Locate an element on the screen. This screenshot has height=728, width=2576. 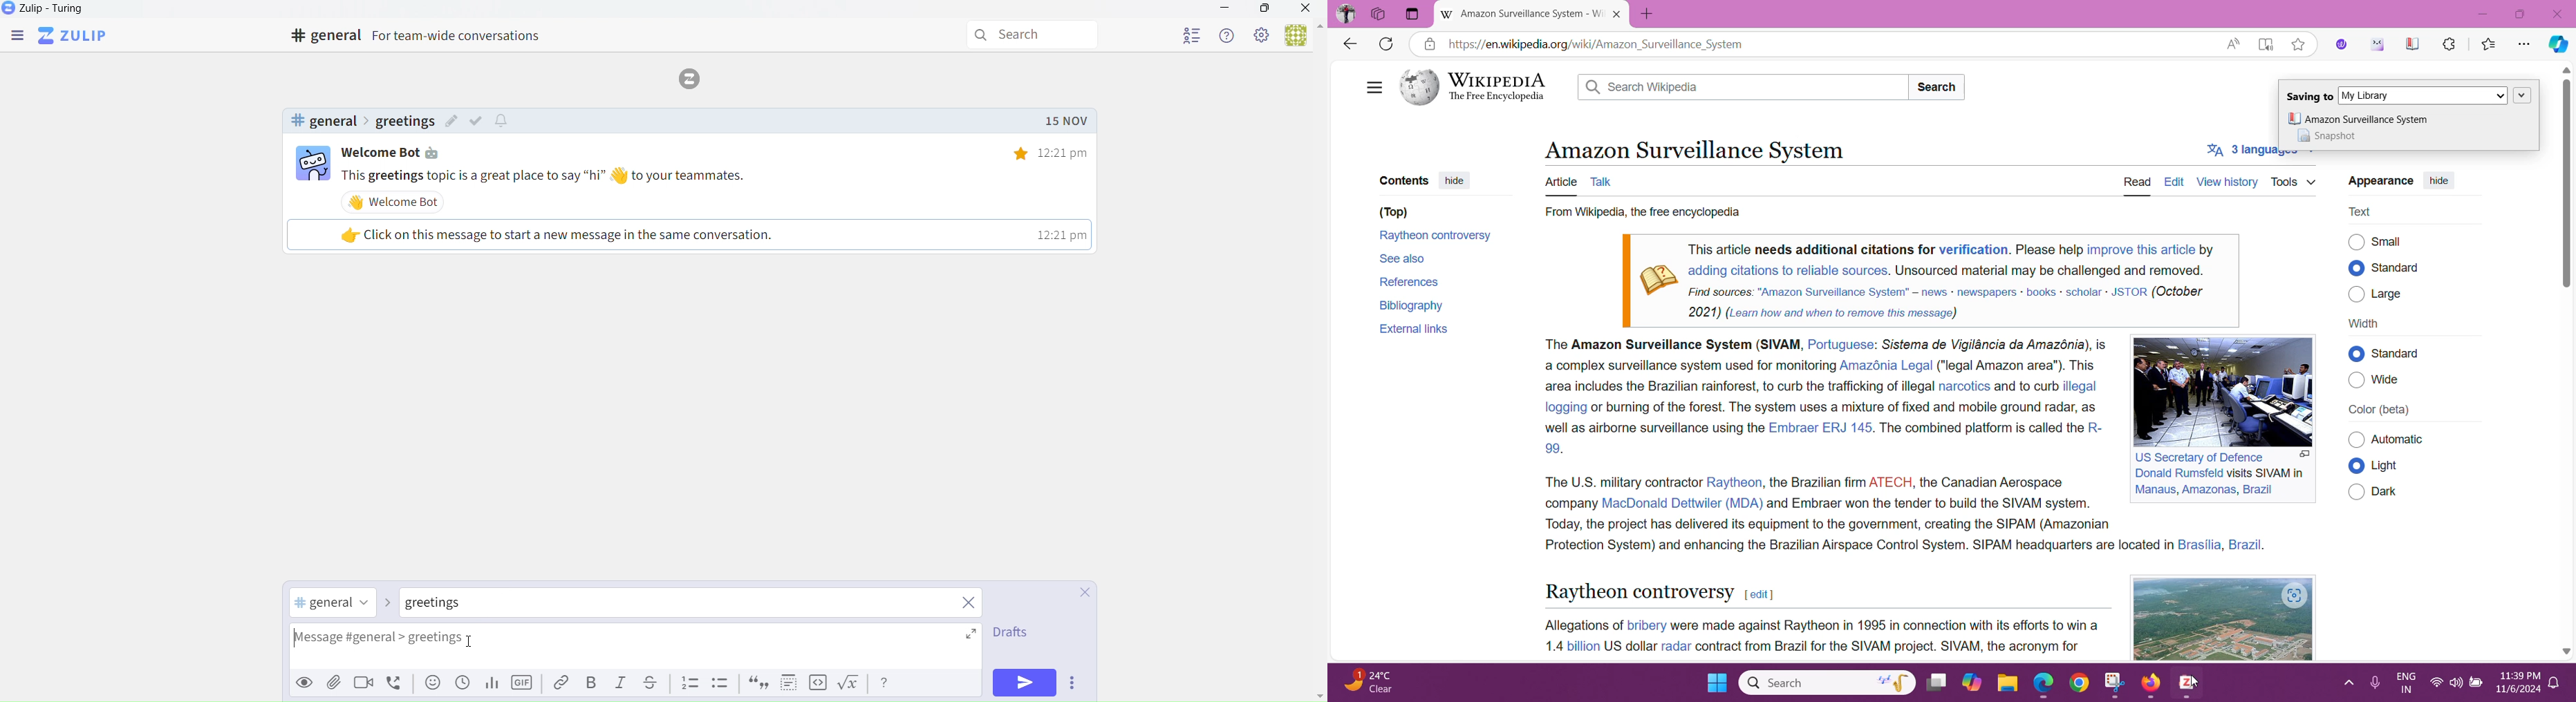
© standard is located at coordinates (2400, 268).